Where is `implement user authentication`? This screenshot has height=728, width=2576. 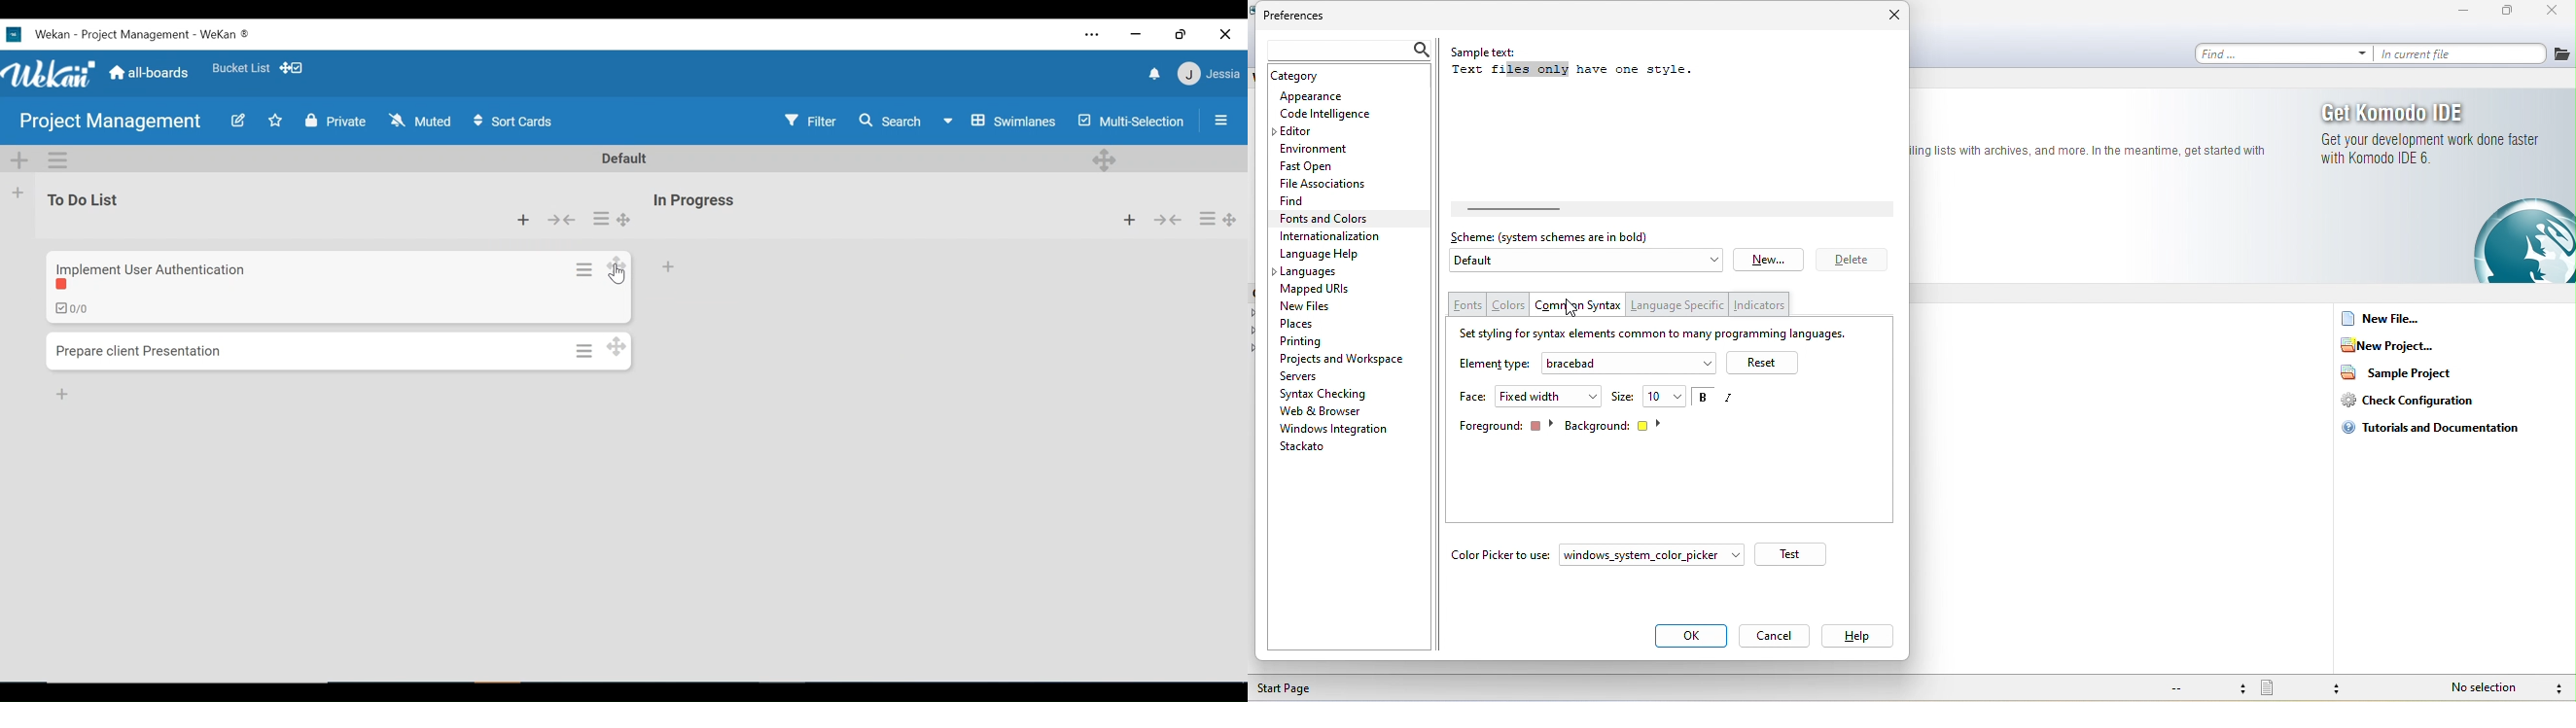 implement user authentication is located at coordinates (154, 266).